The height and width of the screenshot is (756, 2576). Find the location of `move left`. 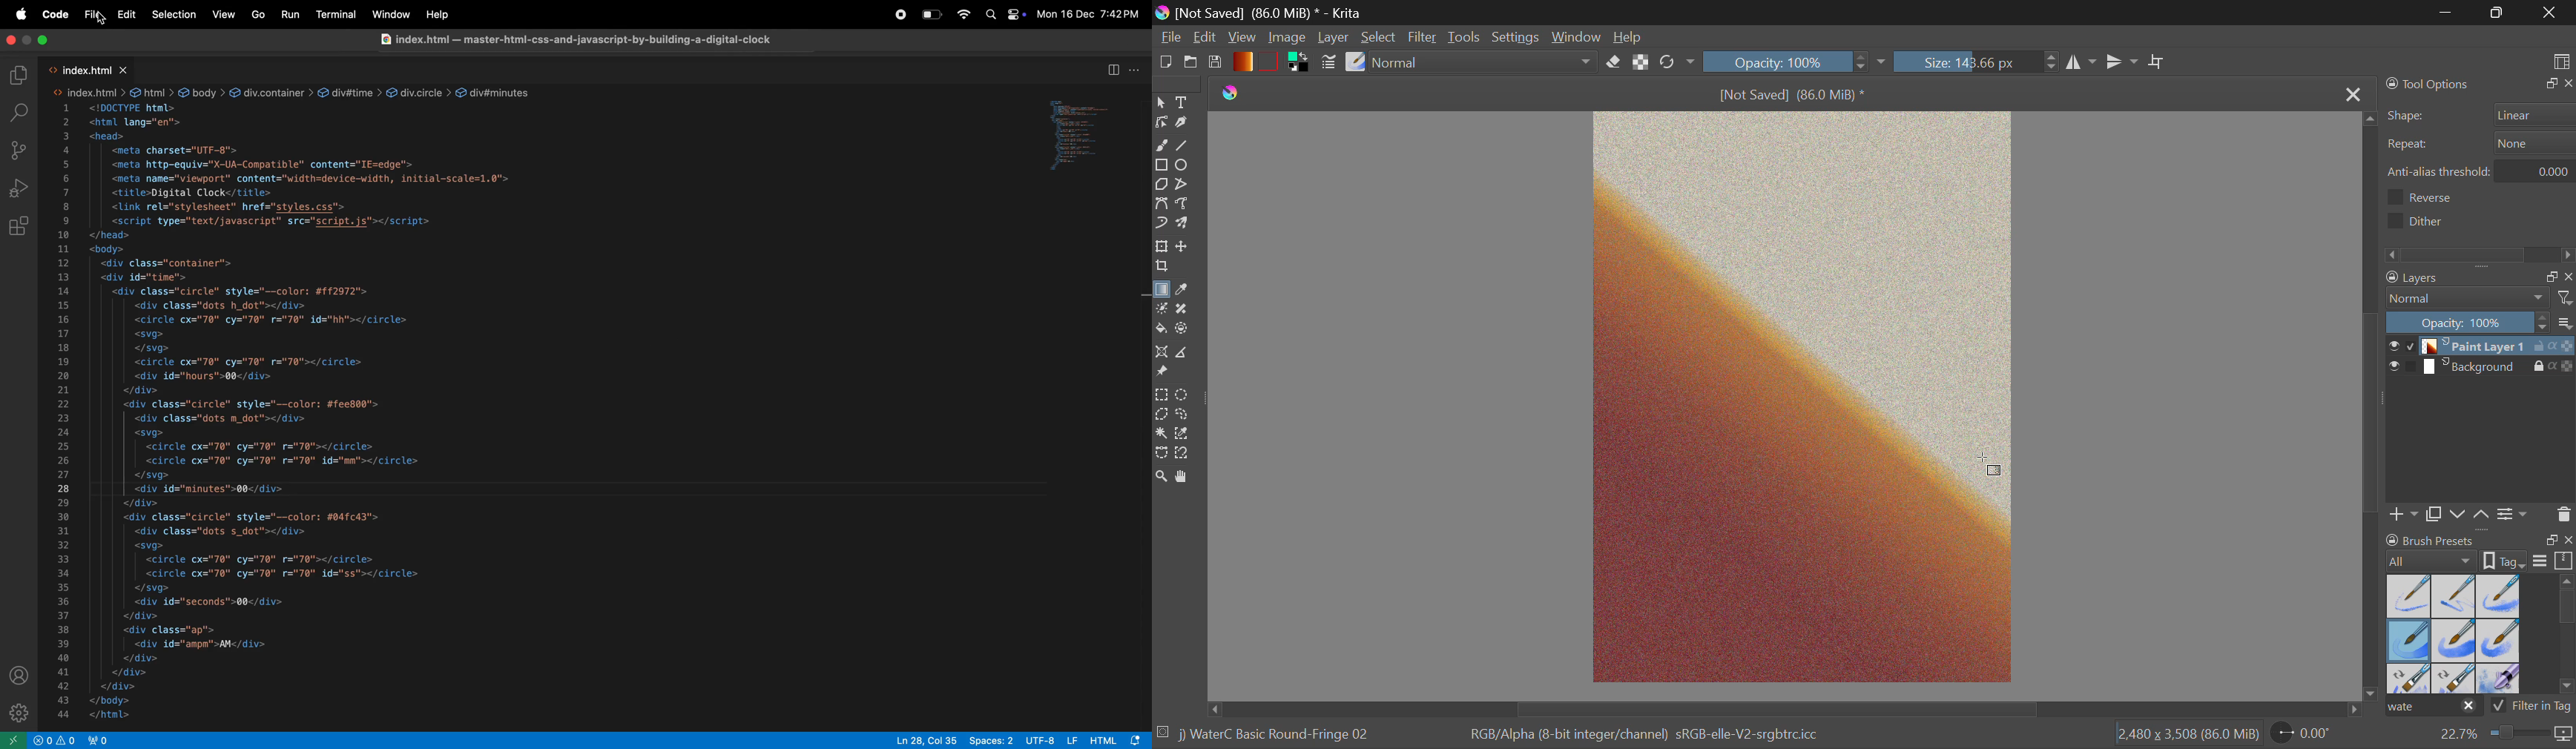

move left is located at coordinates (1213, 707).